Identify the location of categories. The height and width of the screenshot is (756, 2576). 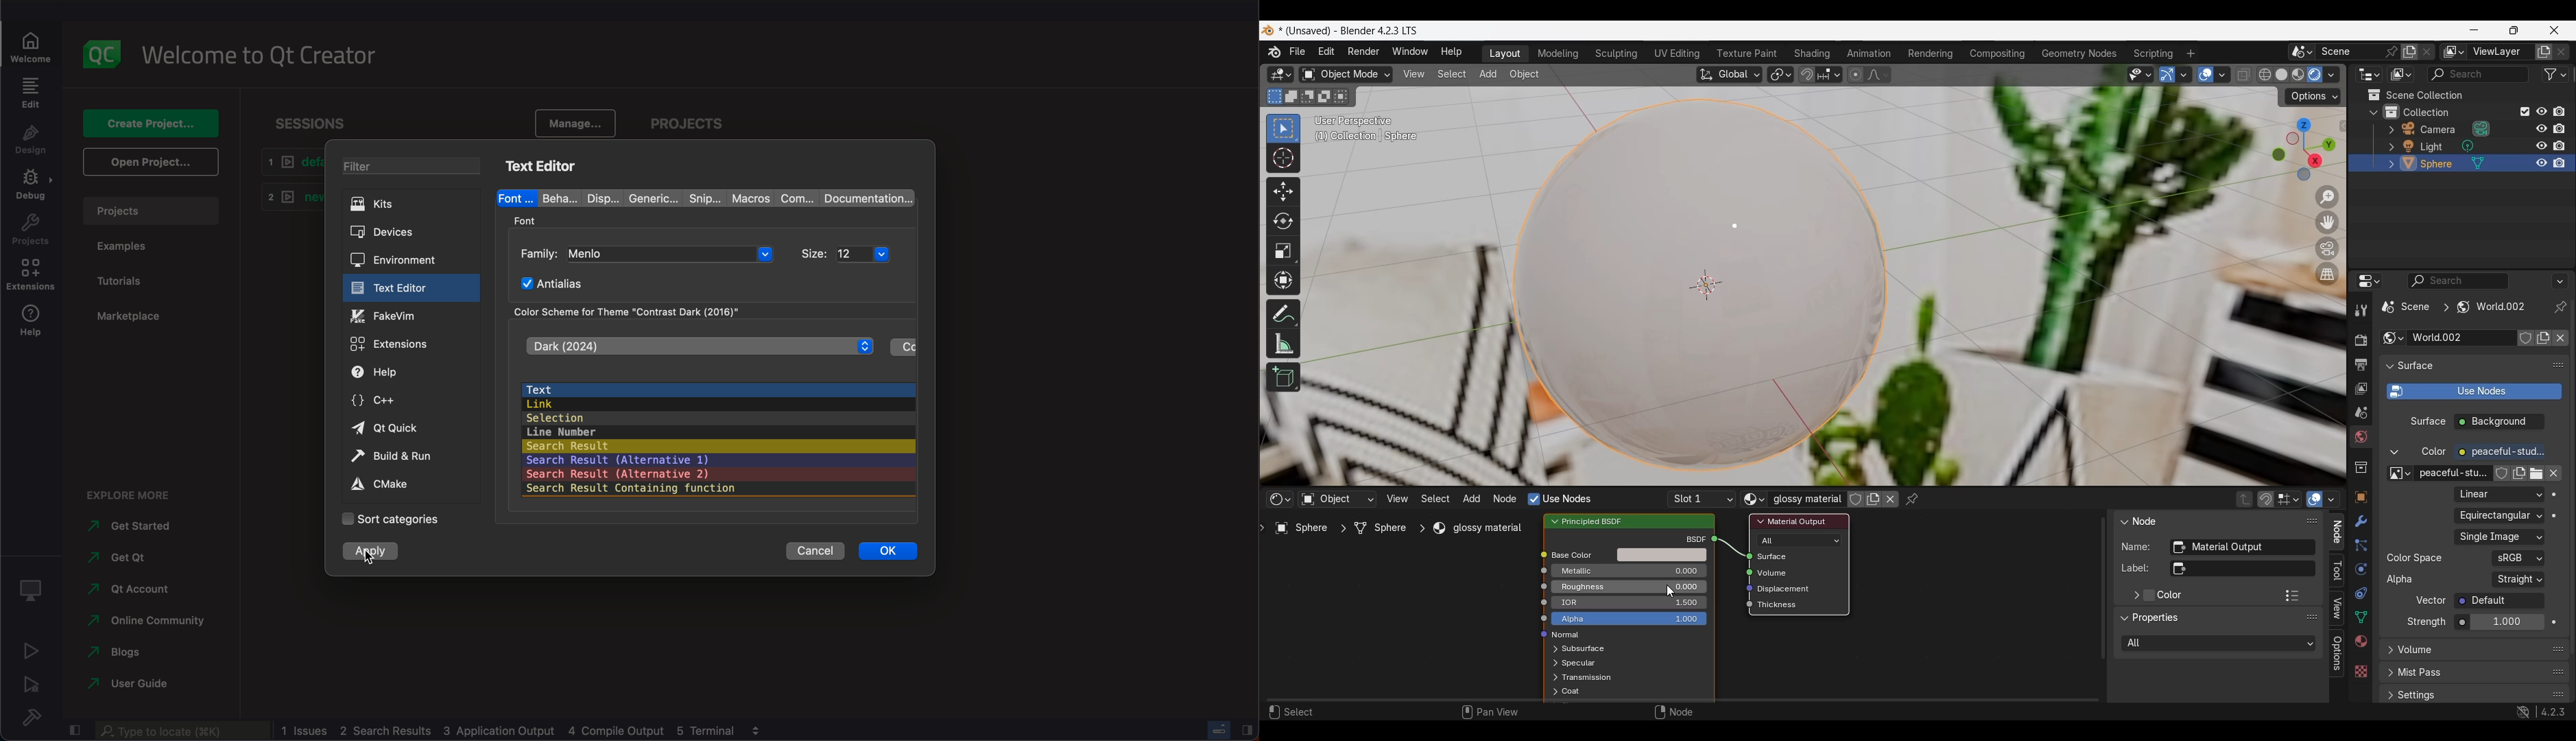
(393, 518).